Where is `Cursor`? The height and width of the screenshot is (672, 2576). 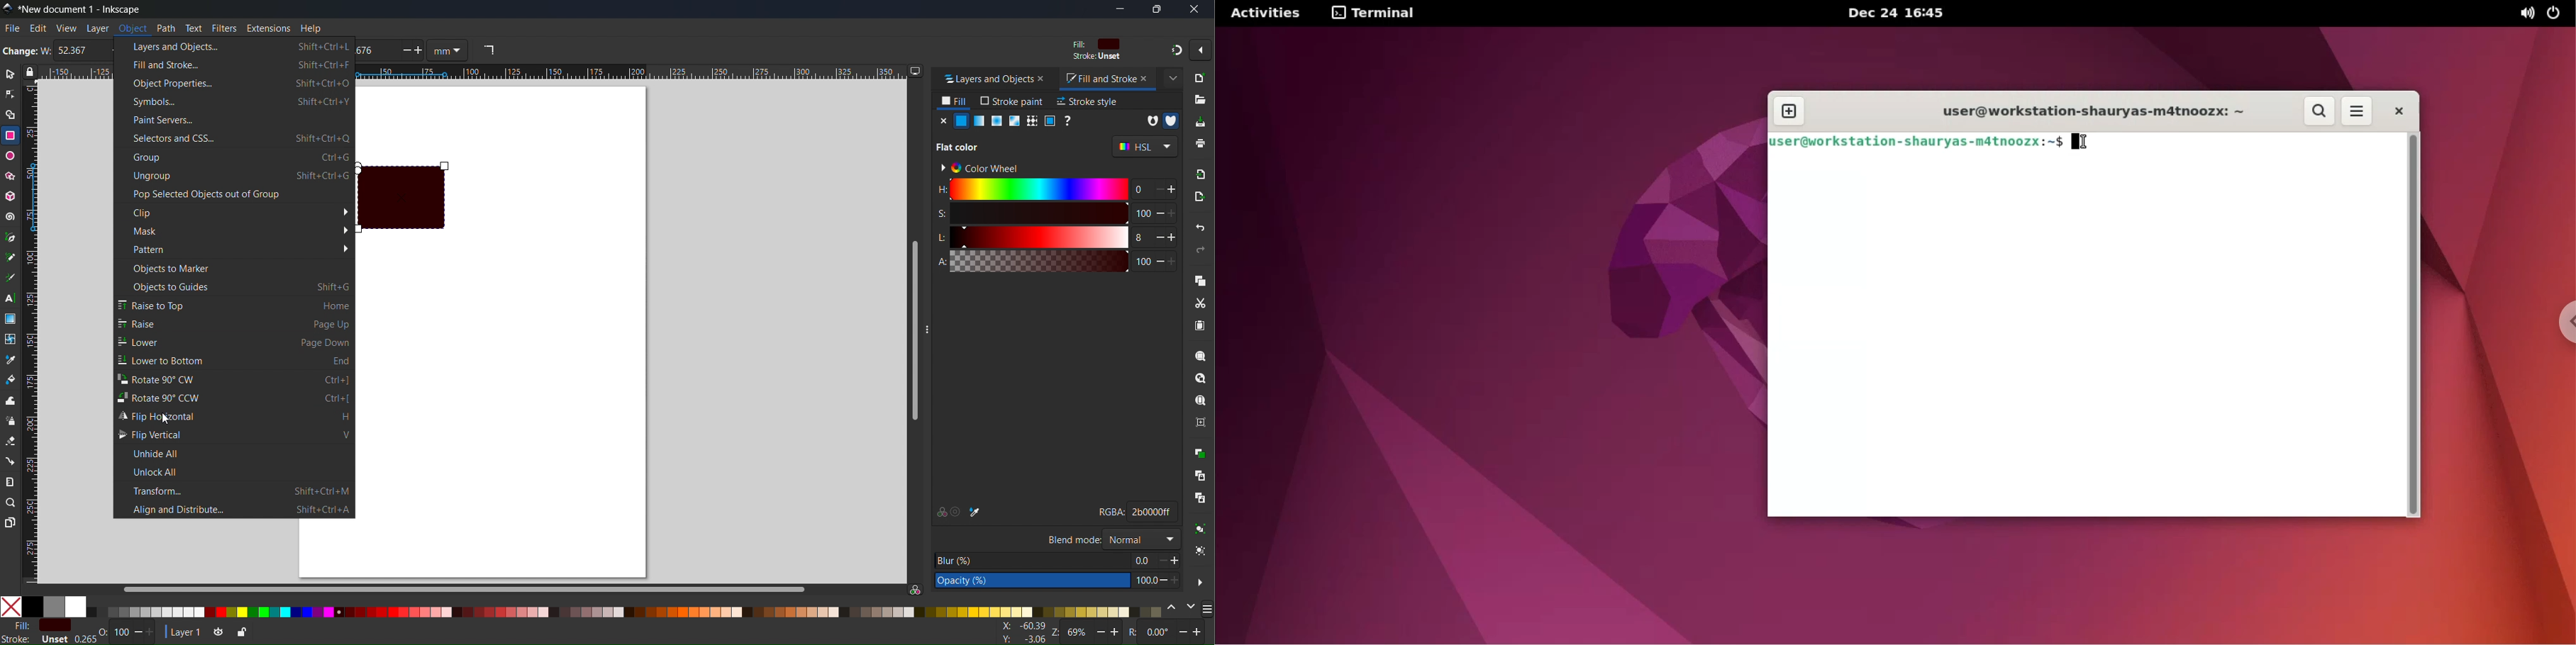
Cursor is located at coordinates (166, 418).